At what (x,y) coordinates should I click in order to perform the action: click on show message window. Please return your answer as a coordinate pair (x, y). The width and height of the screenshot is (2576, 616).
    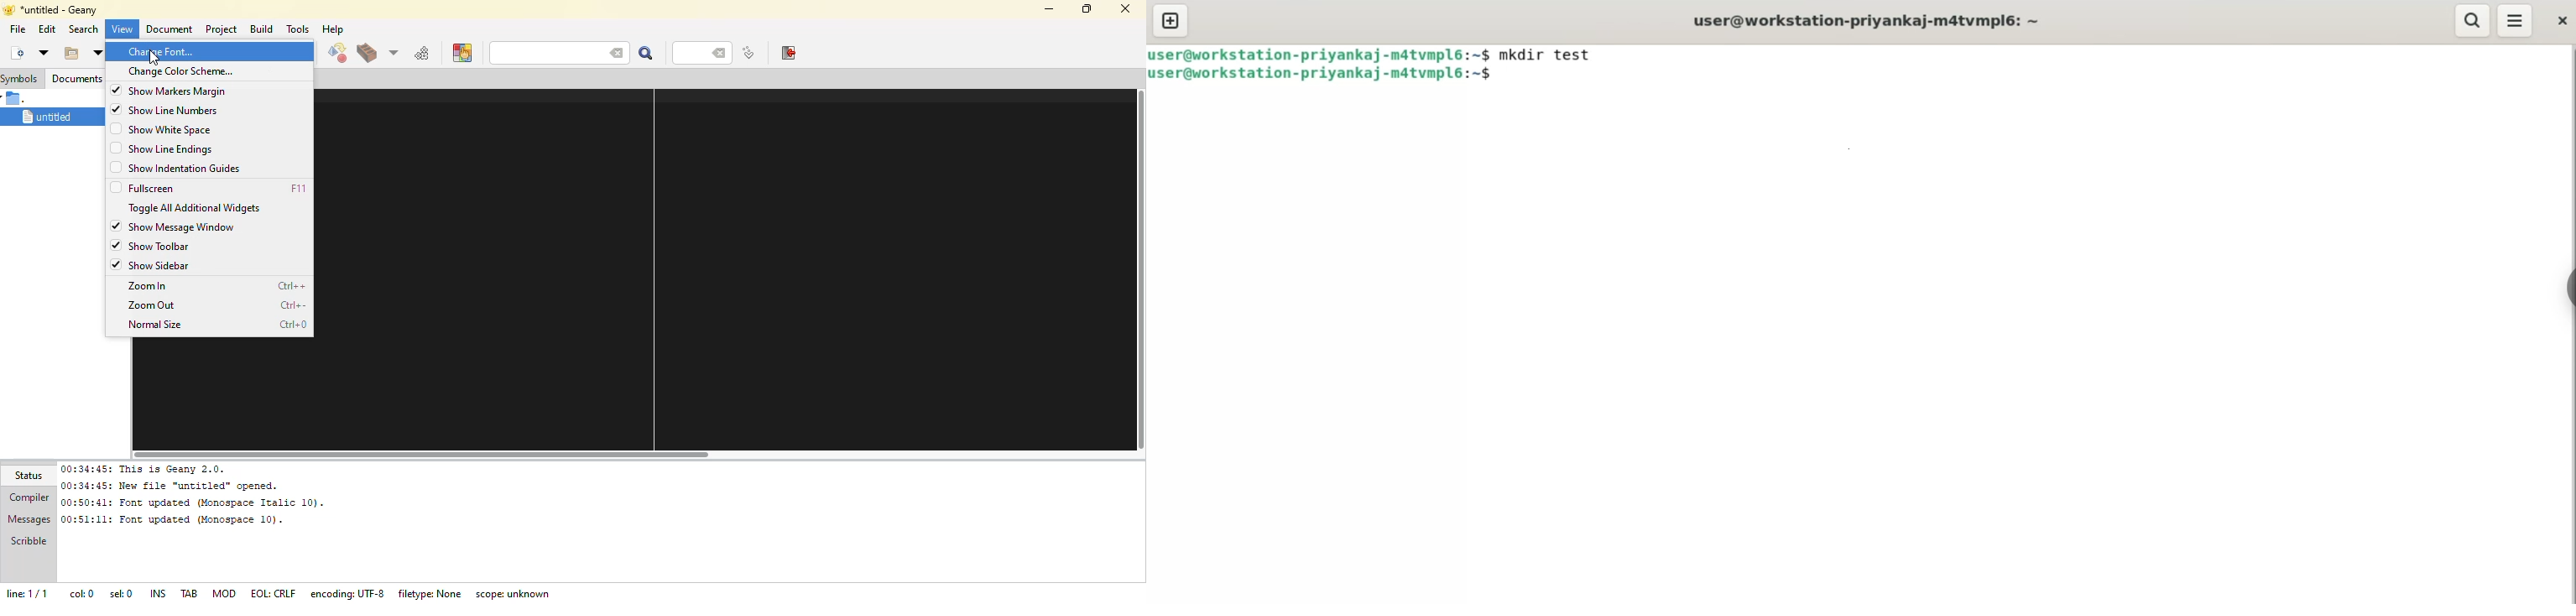
    Looking at the image, I should click on (184, 226).